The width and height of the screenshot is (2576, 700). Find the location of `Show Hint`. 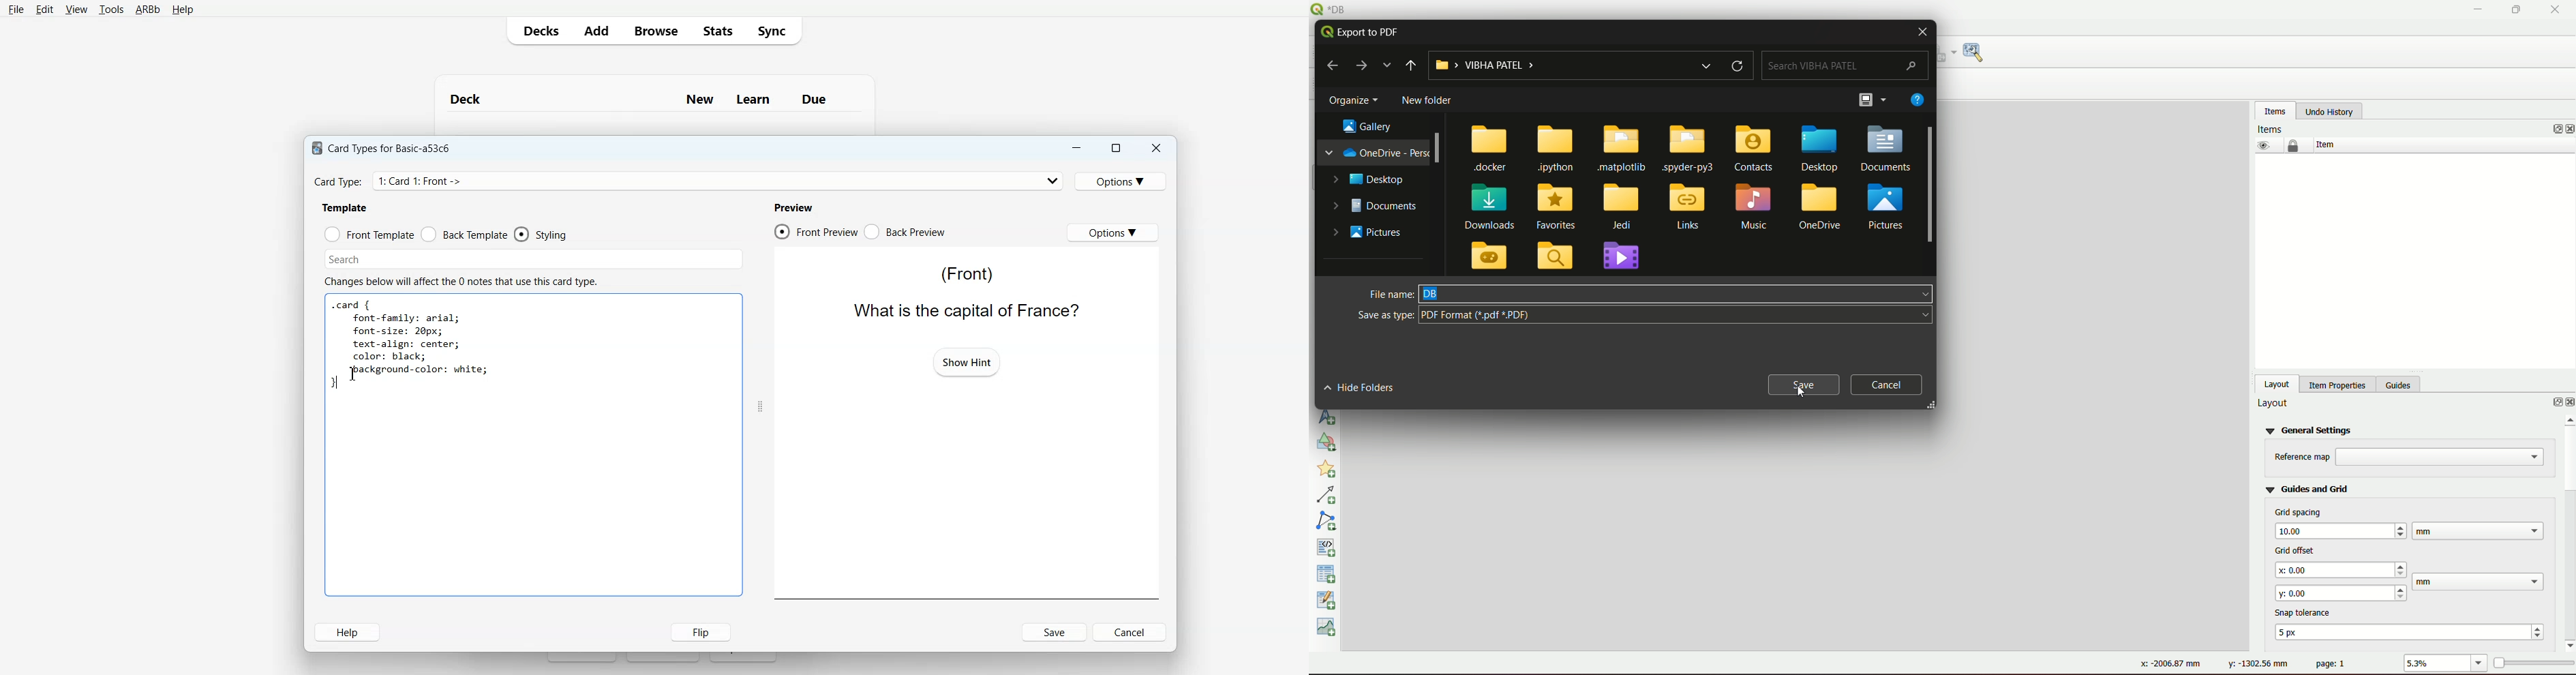

Show Hint is located at coordinates (967, 361).